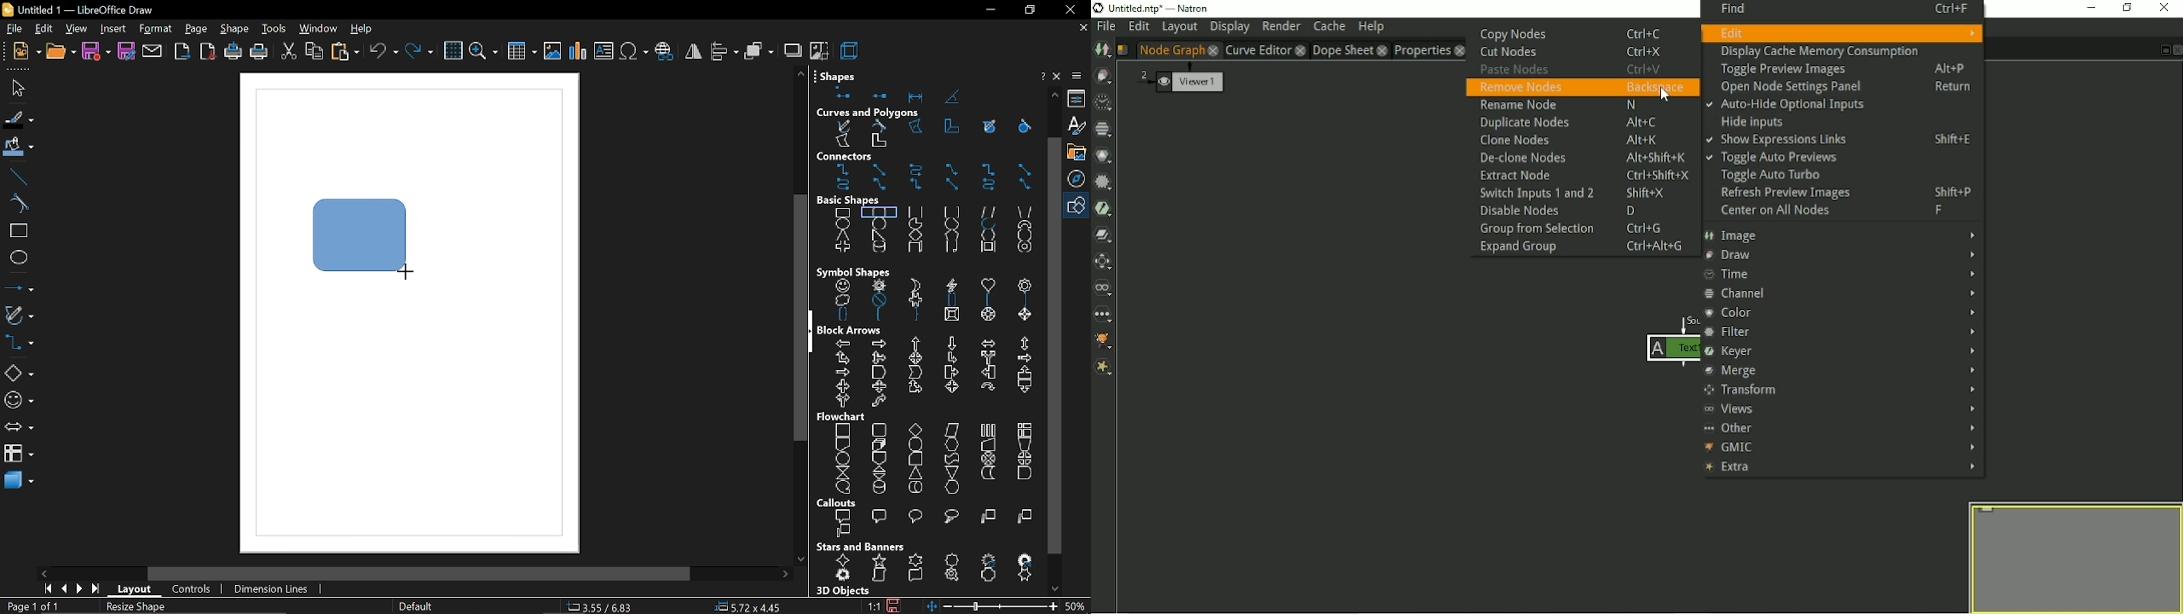  I want to click on symbol shapes, so click(854, 271).